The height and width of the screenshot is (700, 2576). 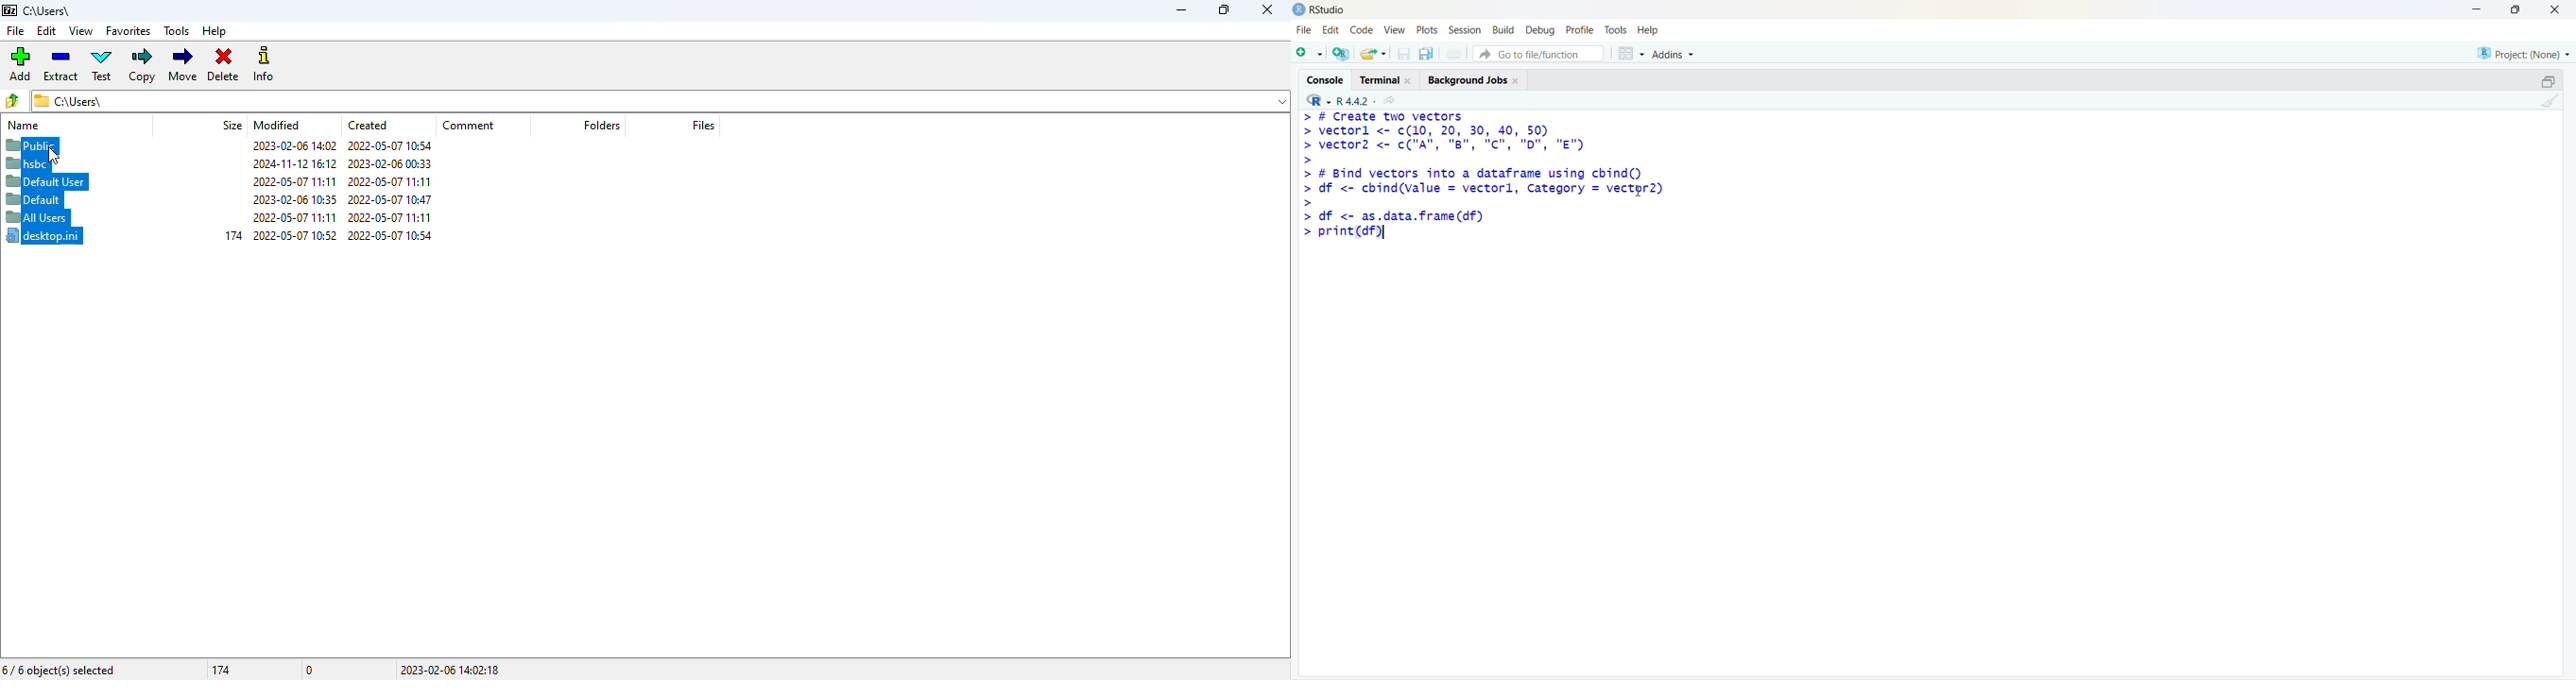 I want to click on df <- as.data.frame(df), so click(x=1392, y=216).